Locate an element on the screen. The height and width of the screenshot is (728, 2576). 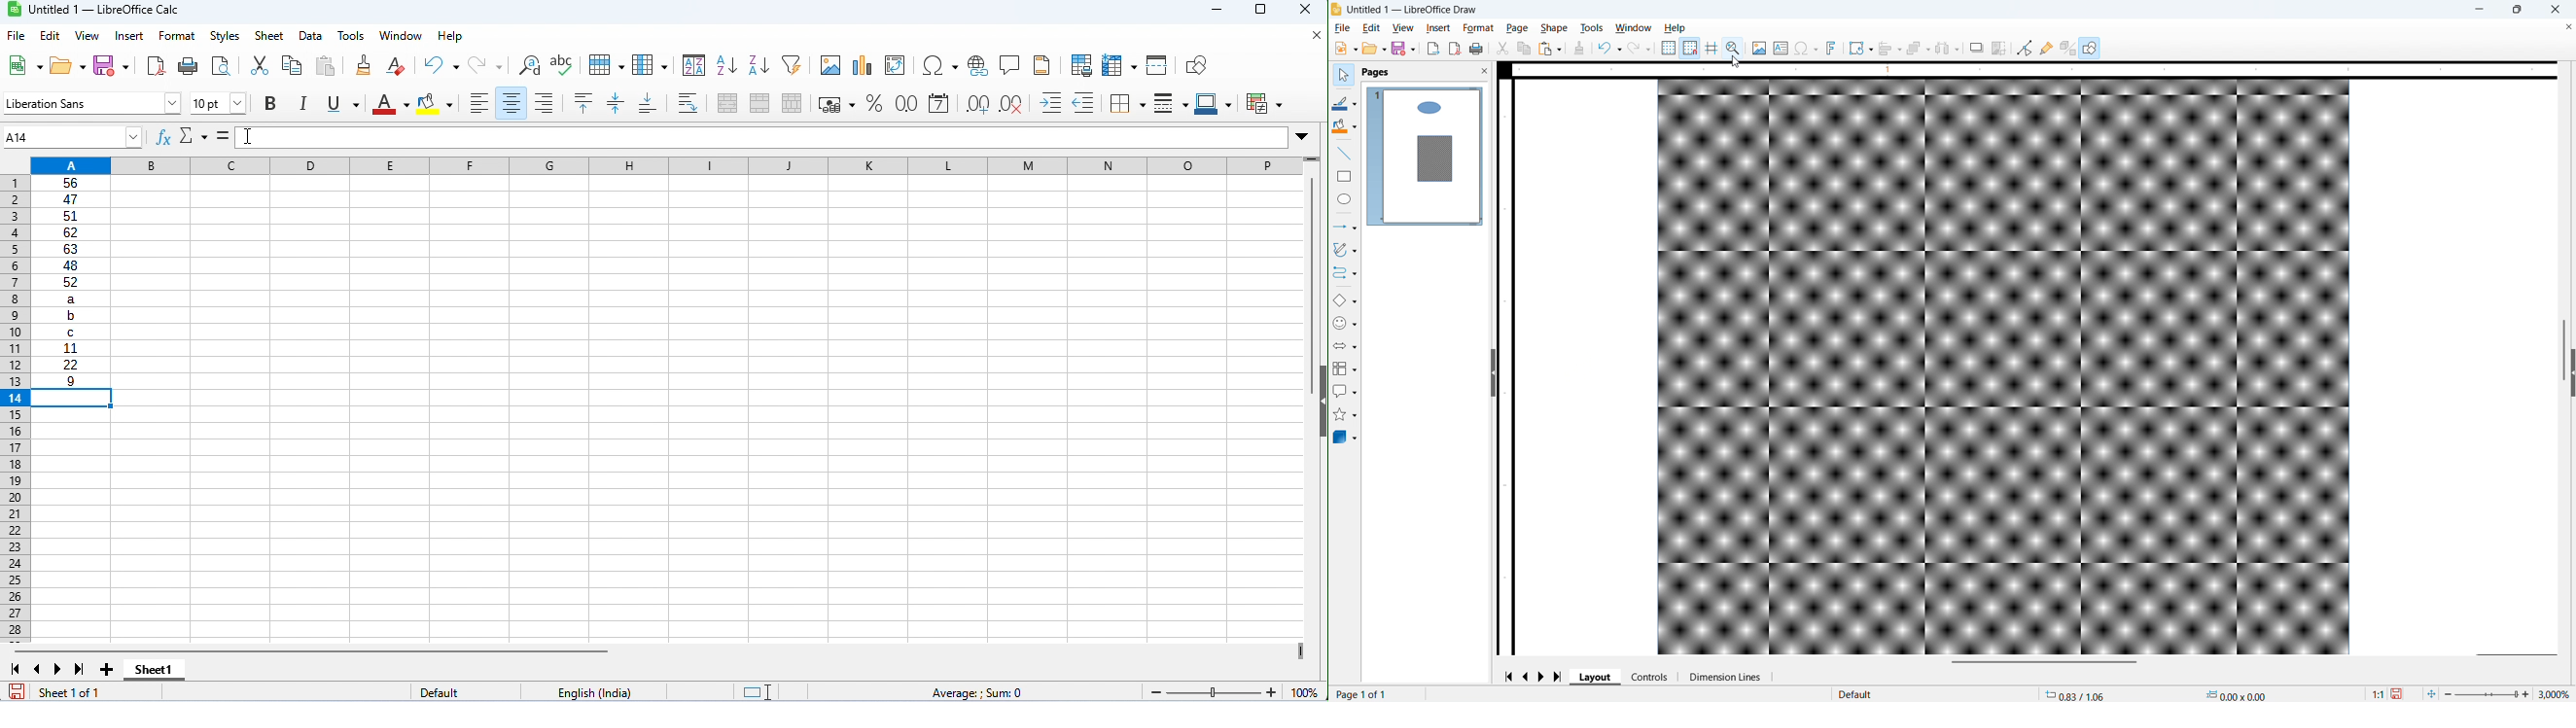
open  is located at coordinates (1374, 49).